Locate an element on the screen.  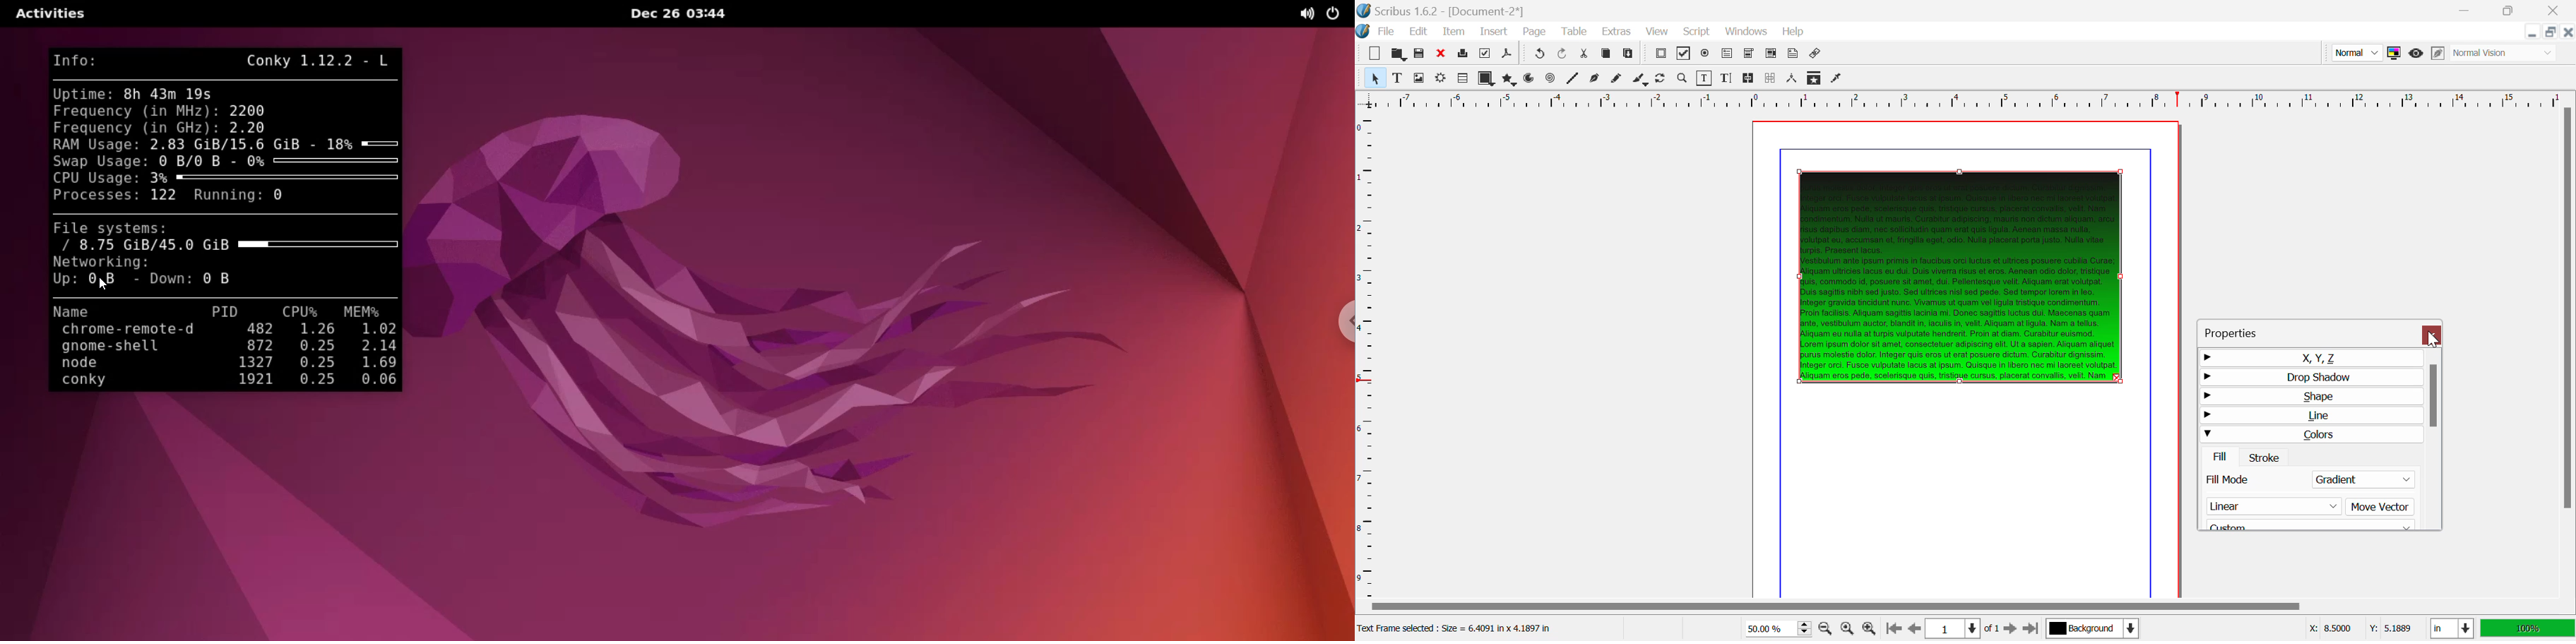
Pdf Checkbox is located at coordinates (1684, 55).